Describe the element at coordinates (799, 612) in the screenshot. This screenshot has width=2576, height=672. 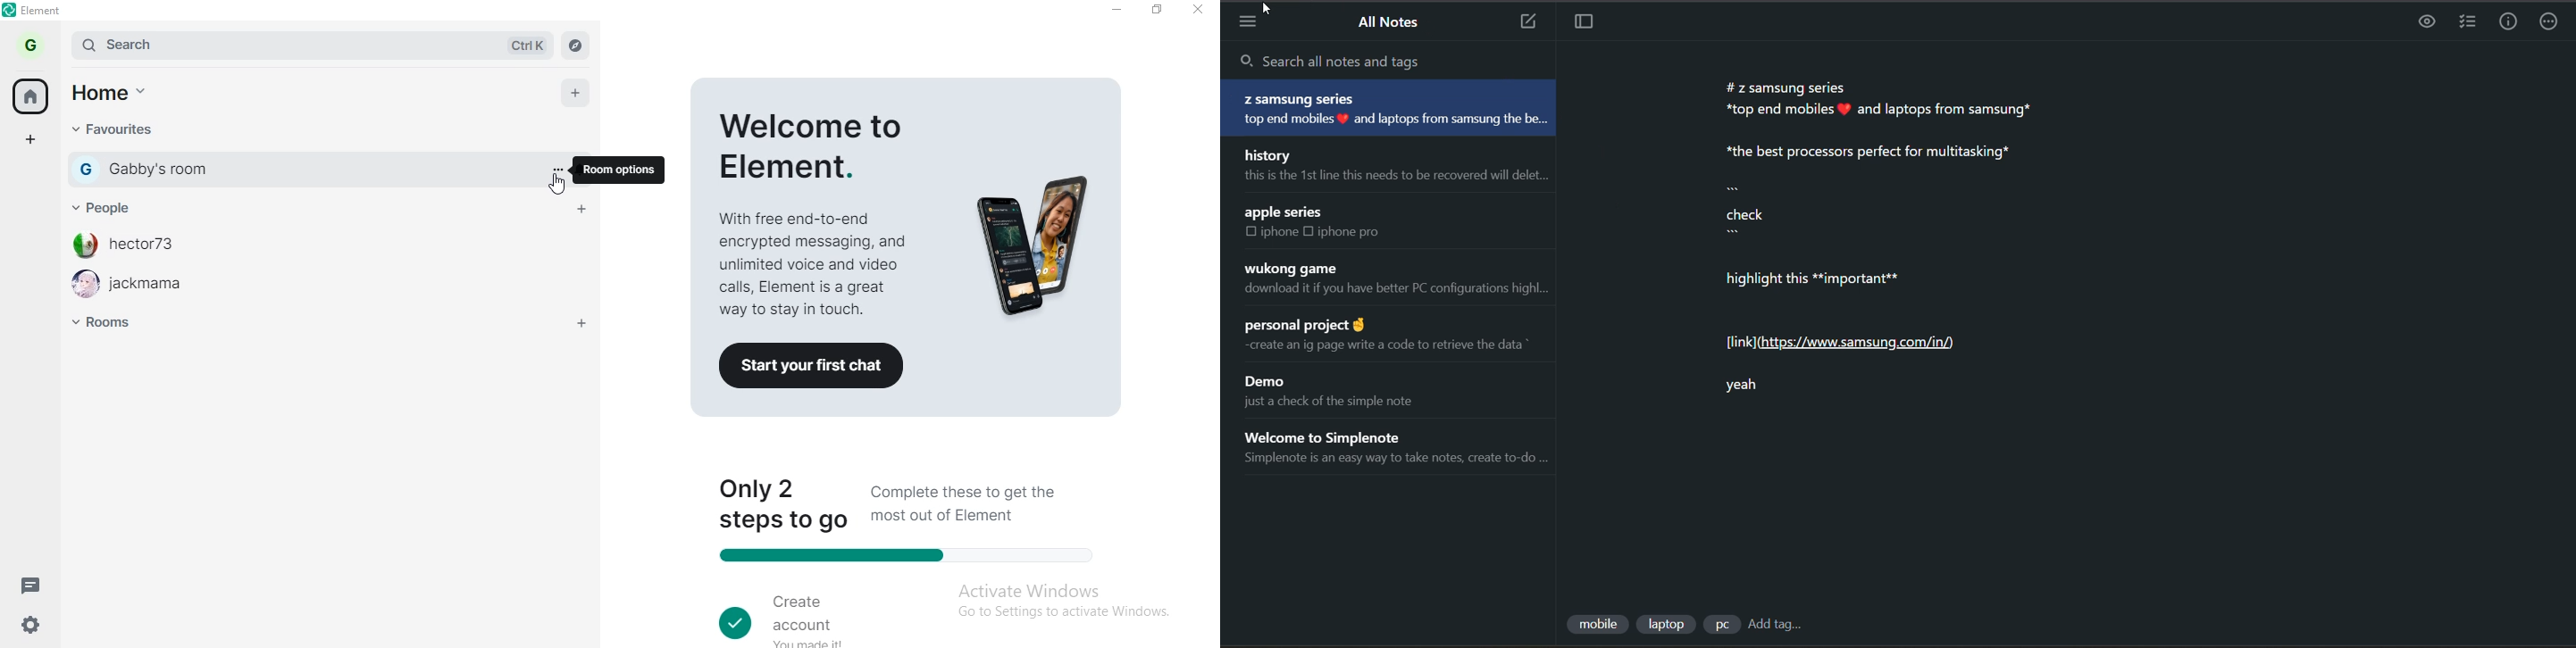
I see `create account` at that location.